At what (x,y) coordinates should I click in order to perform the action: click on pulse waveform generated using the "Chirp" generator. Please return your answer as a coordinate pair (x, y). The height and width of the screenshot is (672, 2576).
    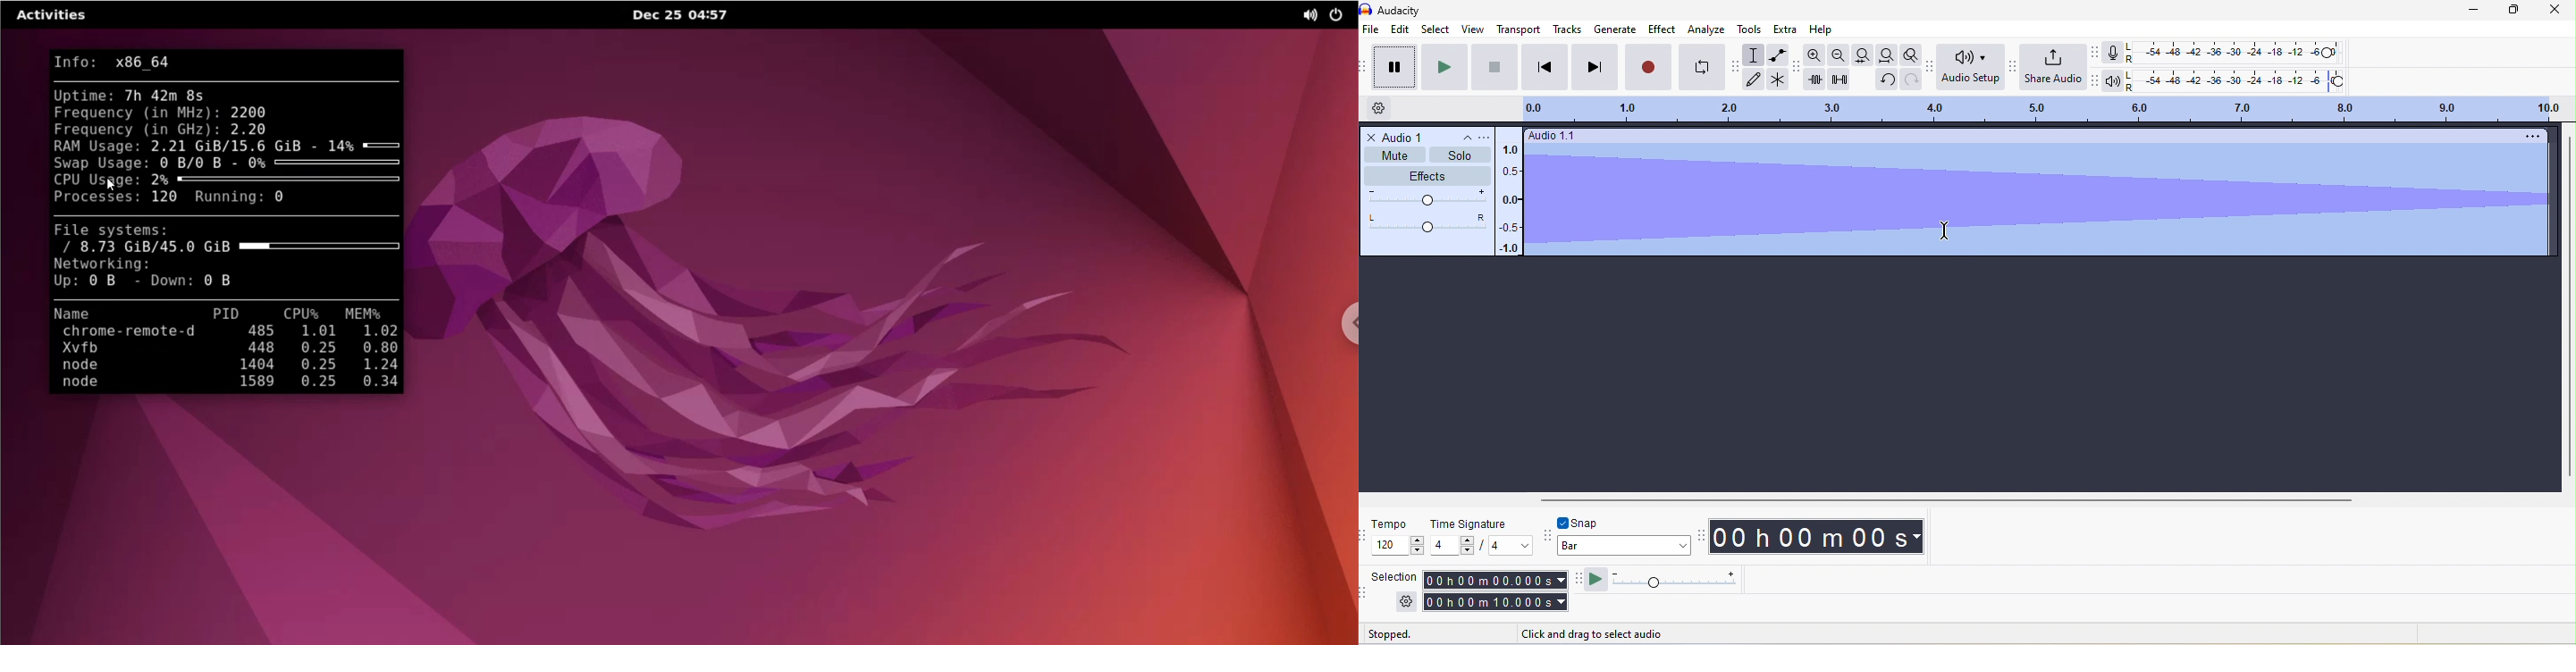
    Looking at the image, I should click on (2036, 199).